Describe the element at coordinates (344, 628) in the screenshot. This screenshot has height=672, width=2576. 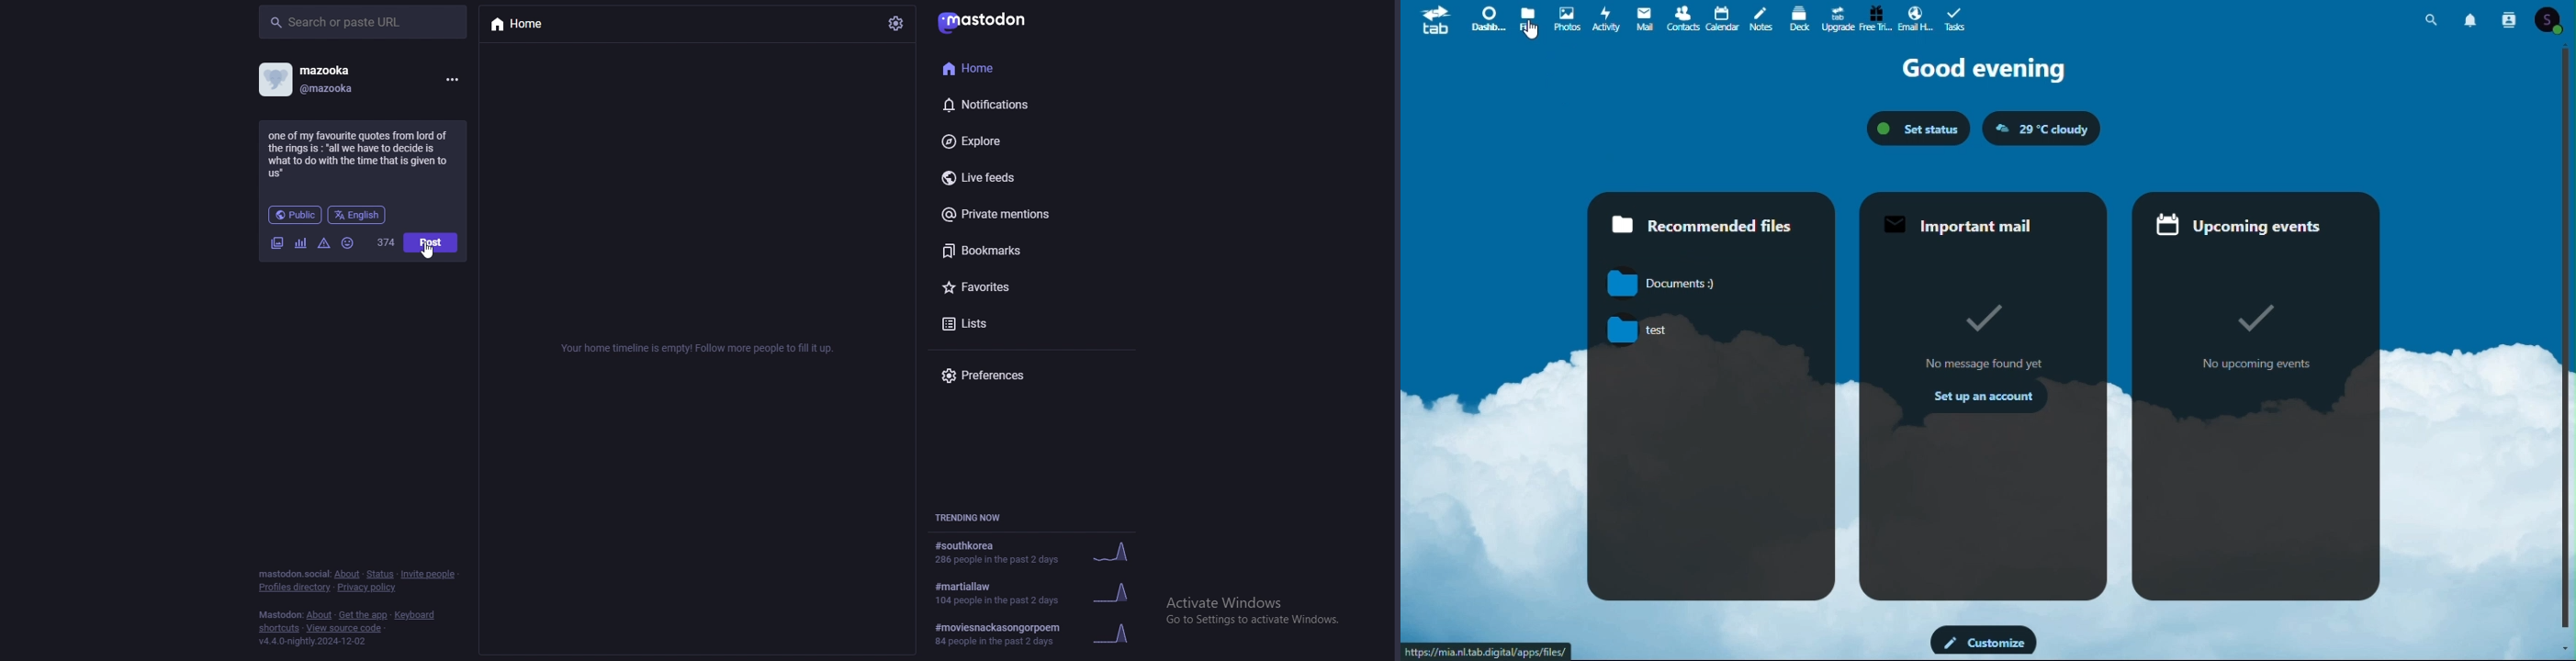
I see `view source code` at that location.